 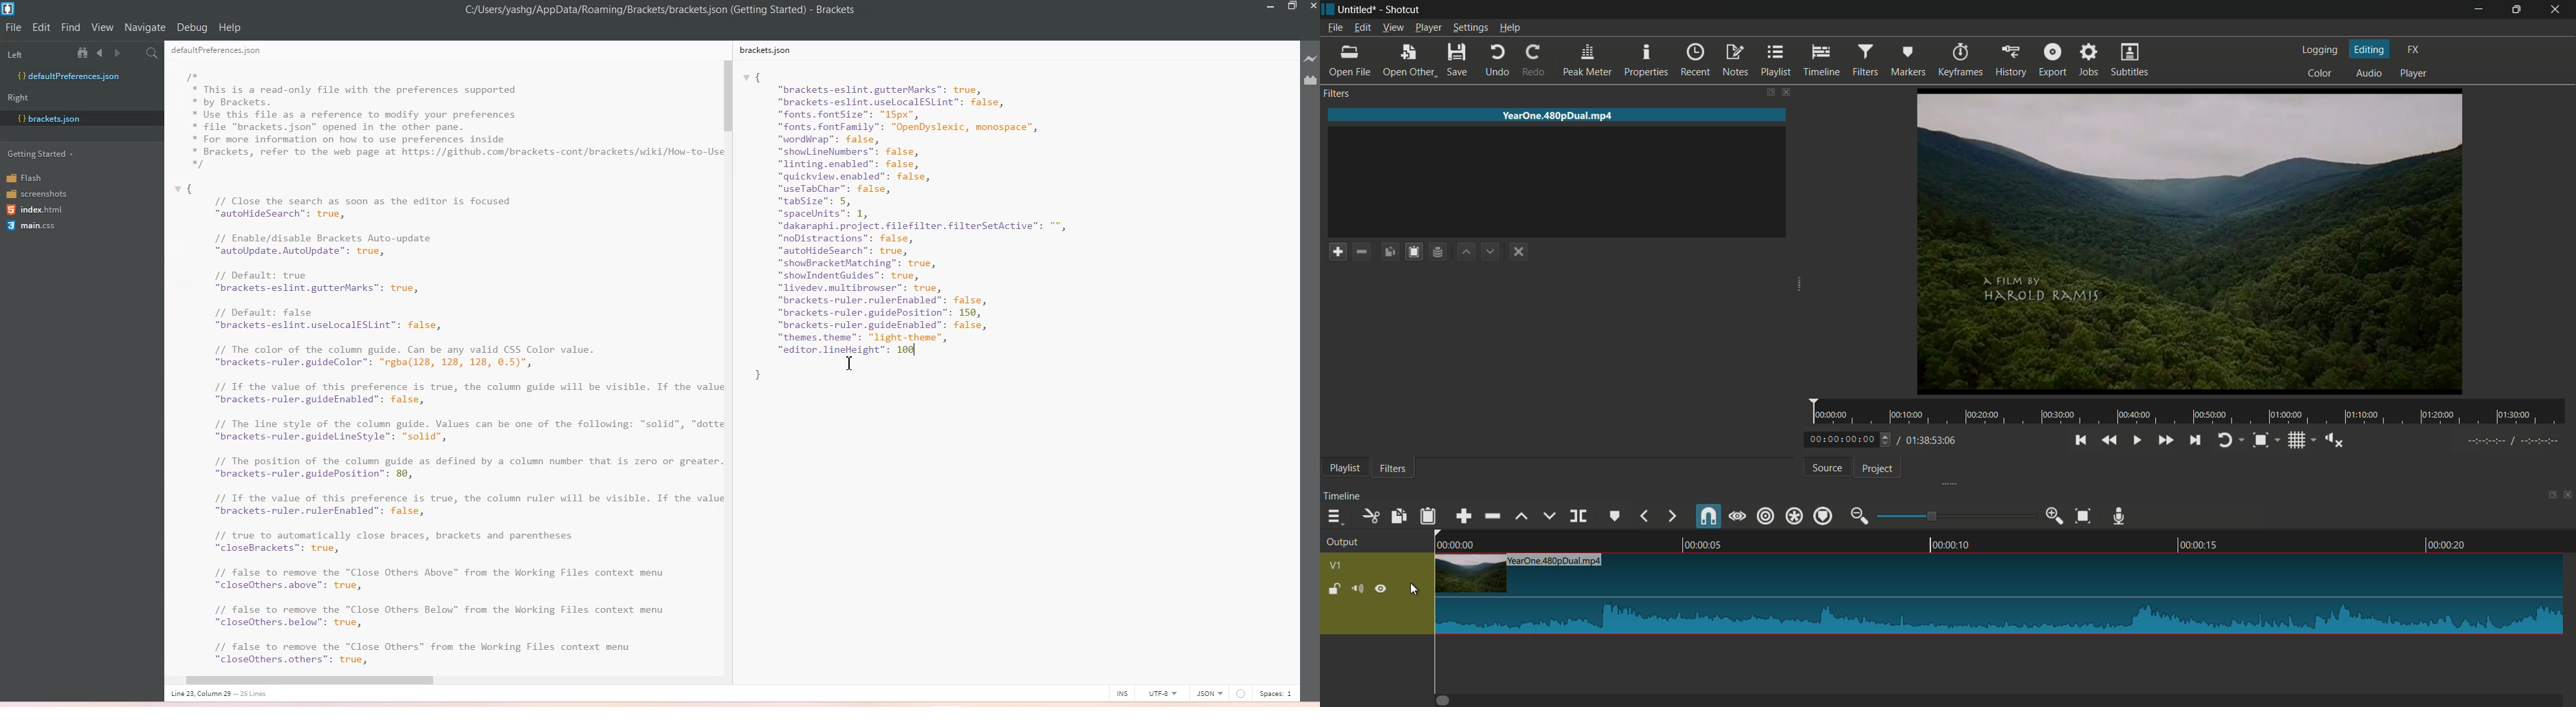 I want to click on time, so click(x=2193, y=412).